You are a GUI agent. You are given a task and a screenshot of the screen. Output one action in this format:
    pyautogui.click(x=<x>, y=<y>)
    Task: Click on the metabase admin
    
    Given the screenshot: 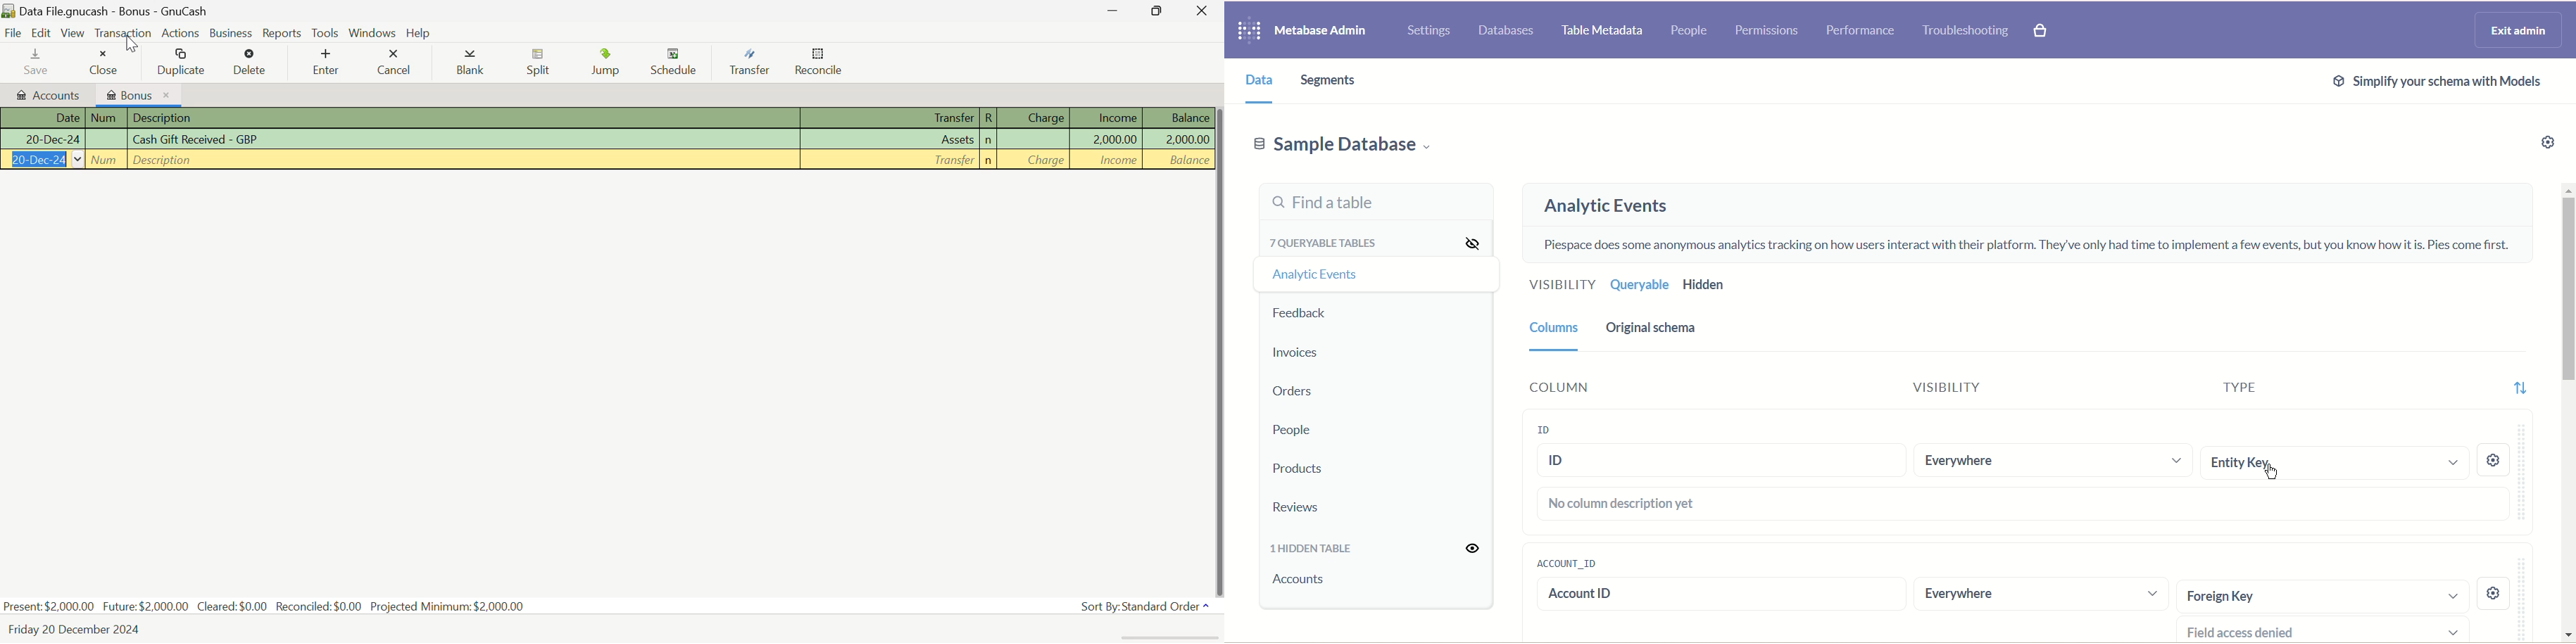 What is the action you would take?
    pyautogui.click(x=1319, y=32)
    